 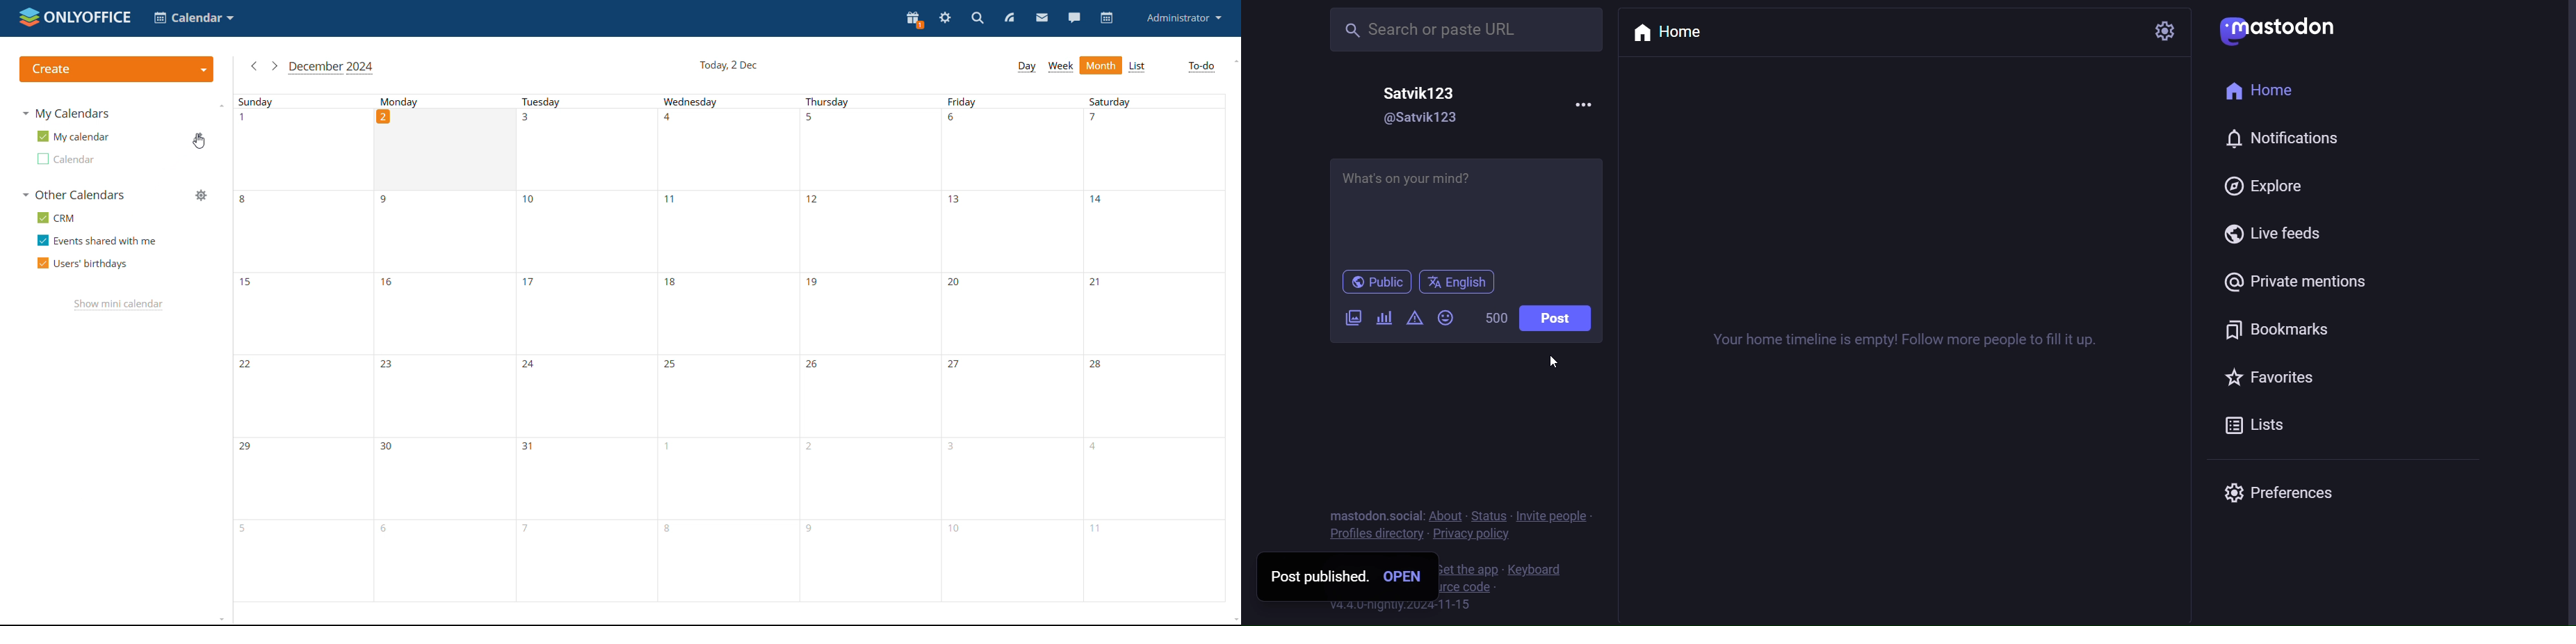 What do you see at coordinates (1473, 536) in the screenshot?
I see `privacy policy` at bounding box center [1473, 536].